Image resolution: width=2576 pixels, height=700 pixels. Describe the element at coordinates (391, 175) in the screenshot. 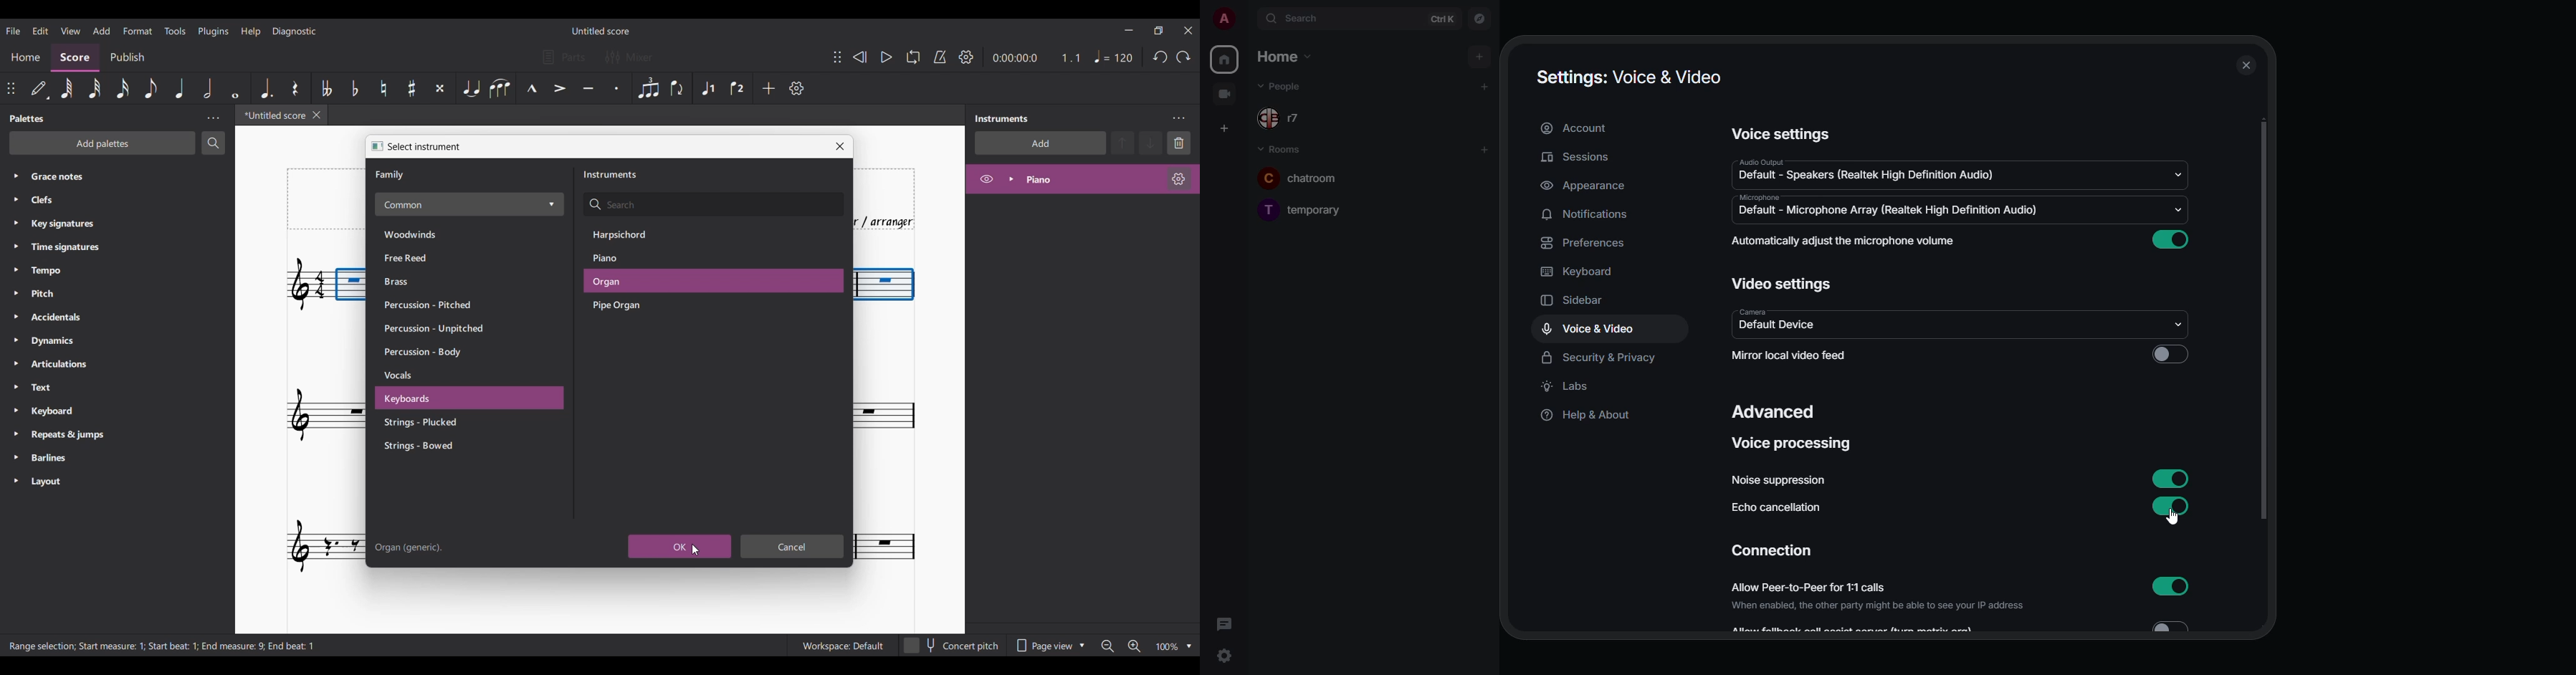

I see `Section title` at that location.